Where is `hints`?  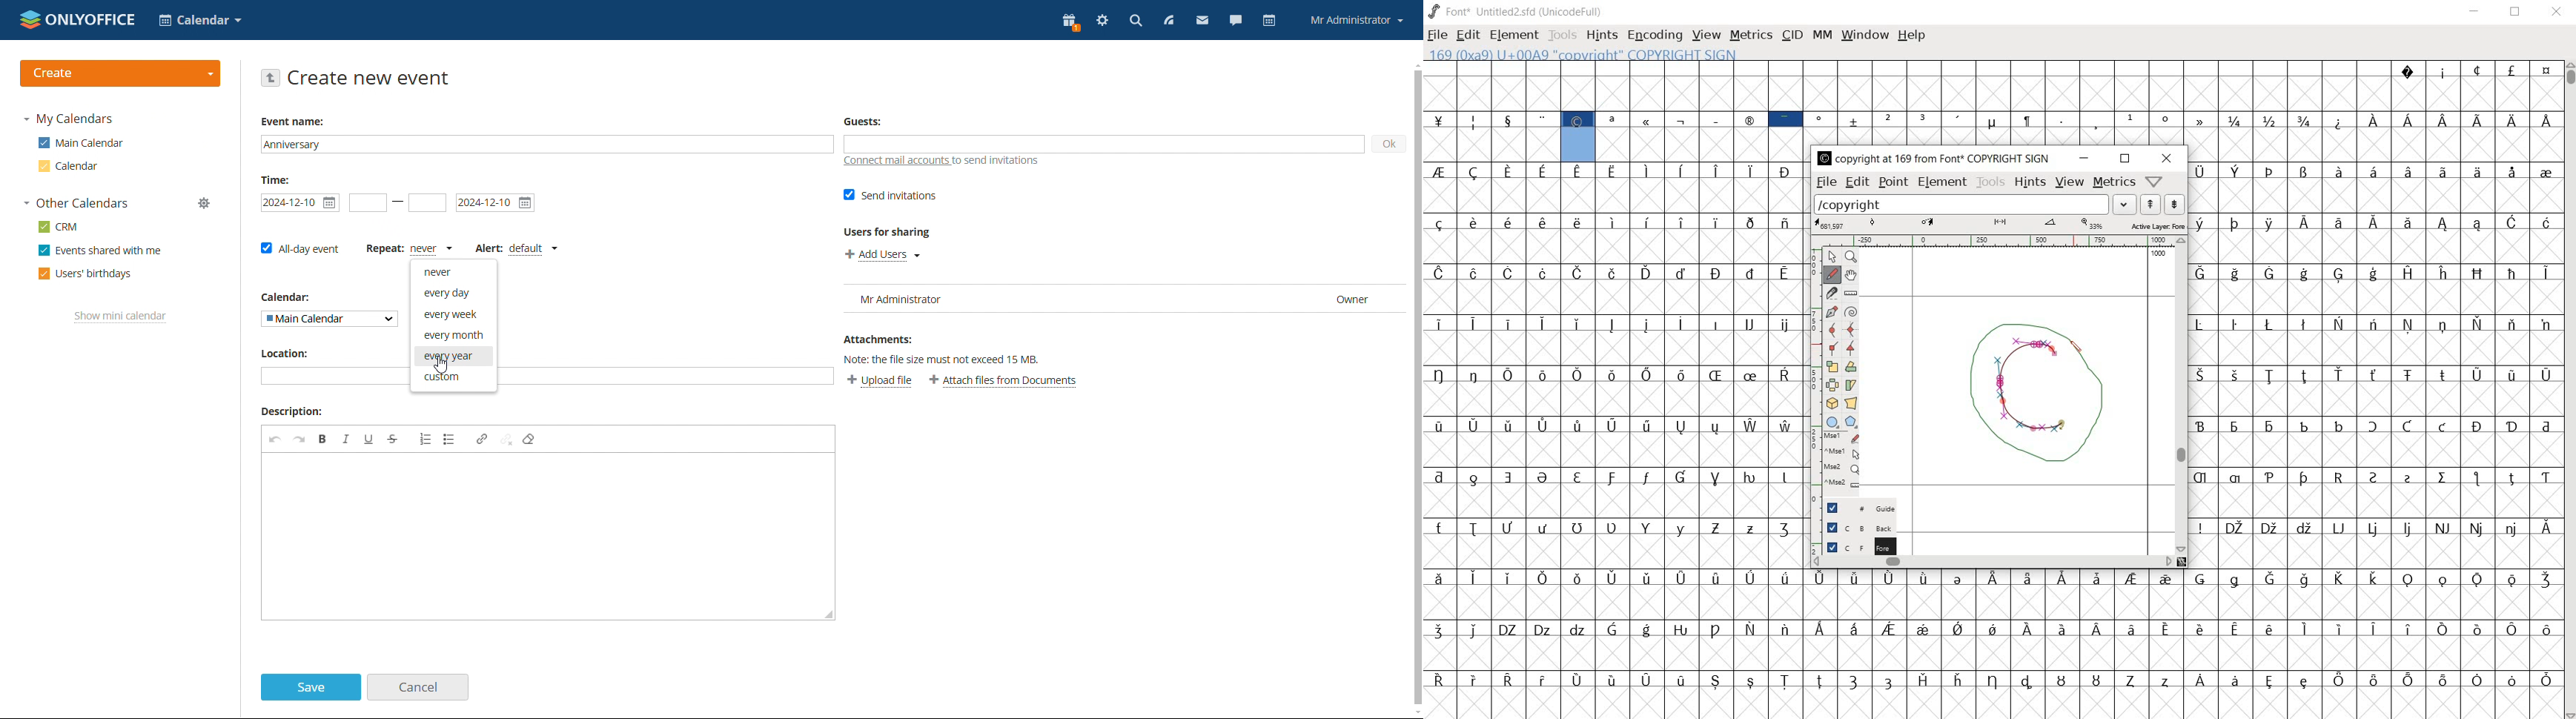
hints is located at coordinates (1601, 36).